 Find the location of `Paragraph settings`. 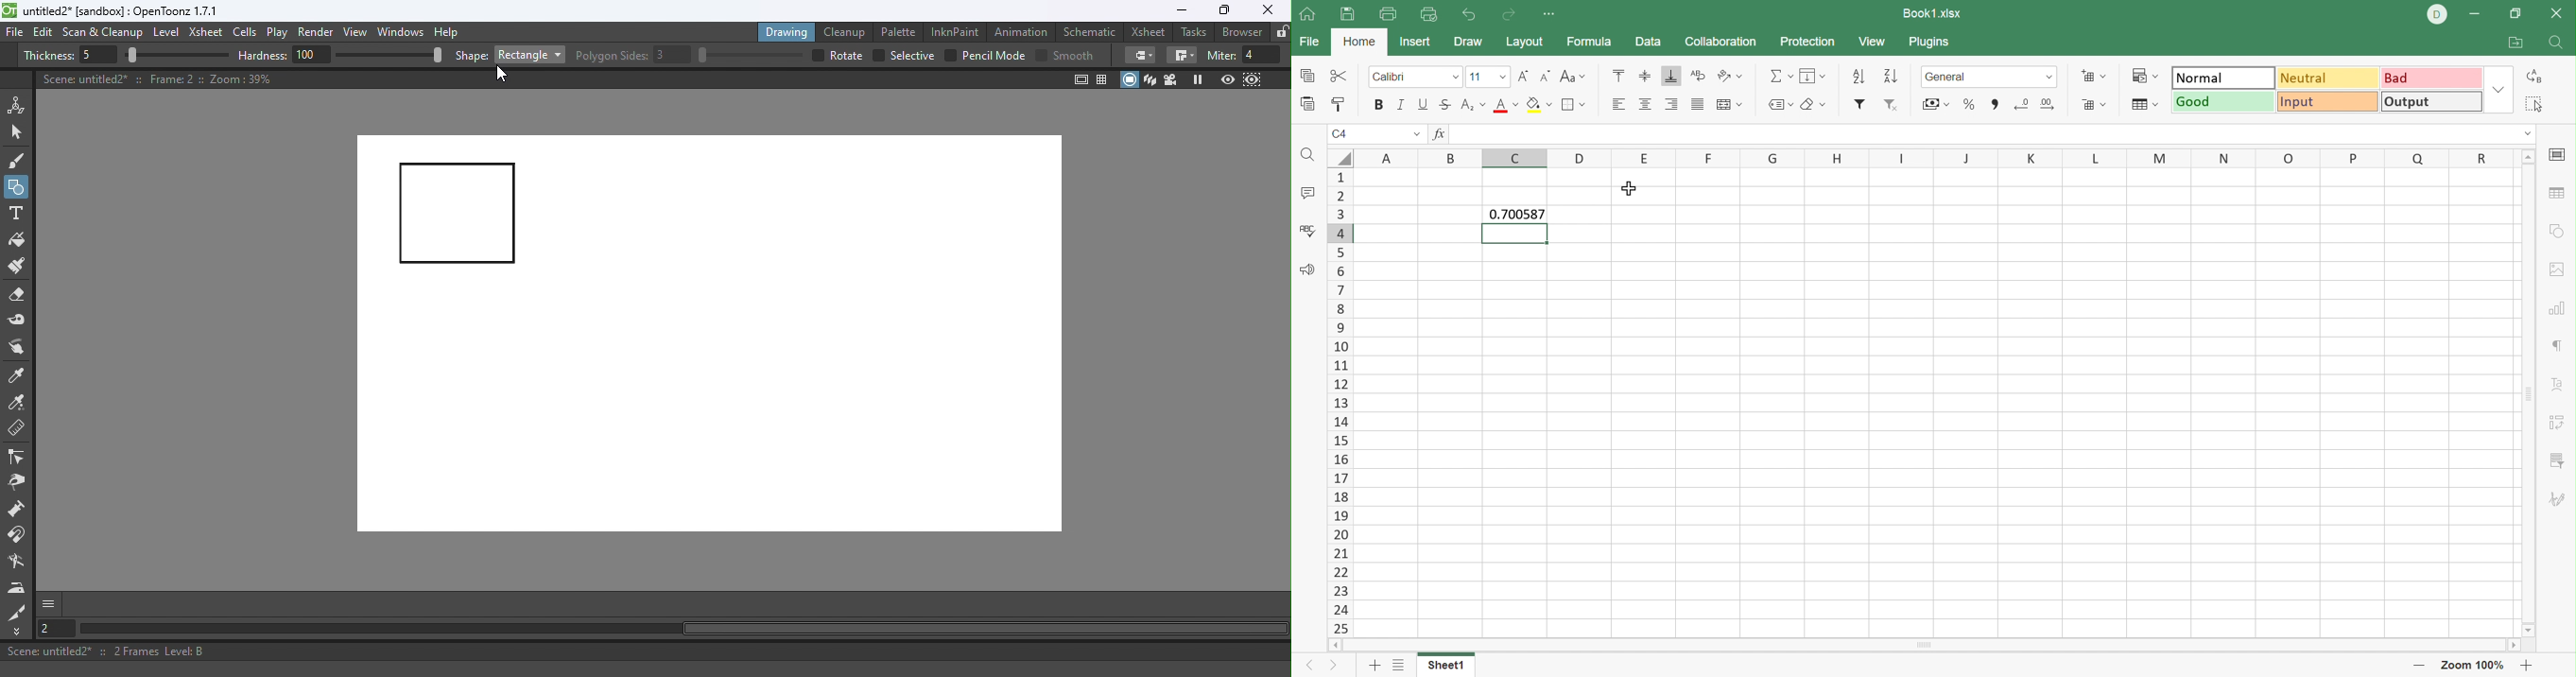

Paragraph settings is located at coordinates (2558, 345).